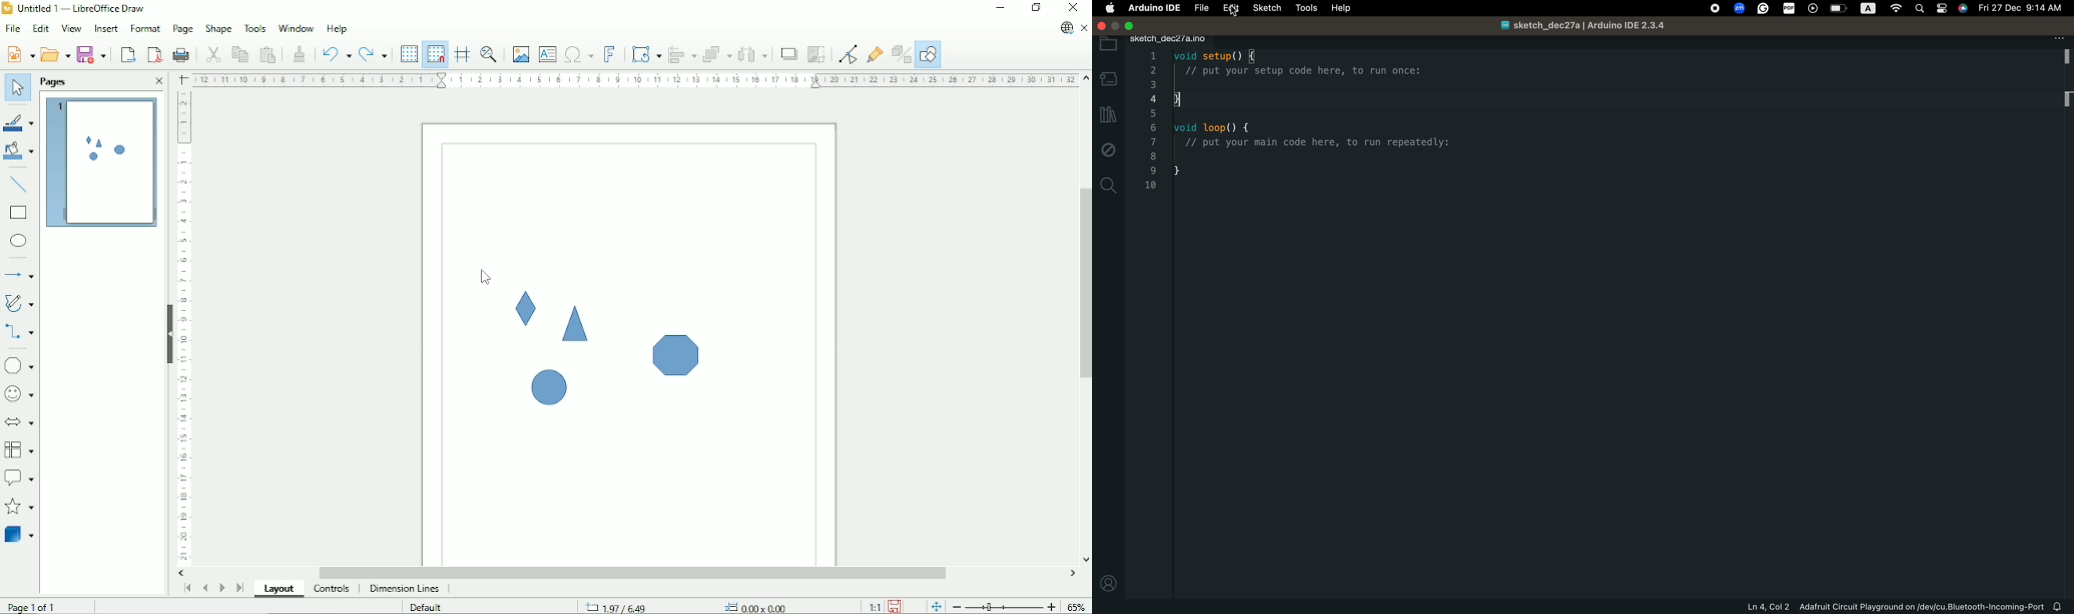 This screenshot has width=2100, height=616. I want to click on Cursor position, so click(686, 607).